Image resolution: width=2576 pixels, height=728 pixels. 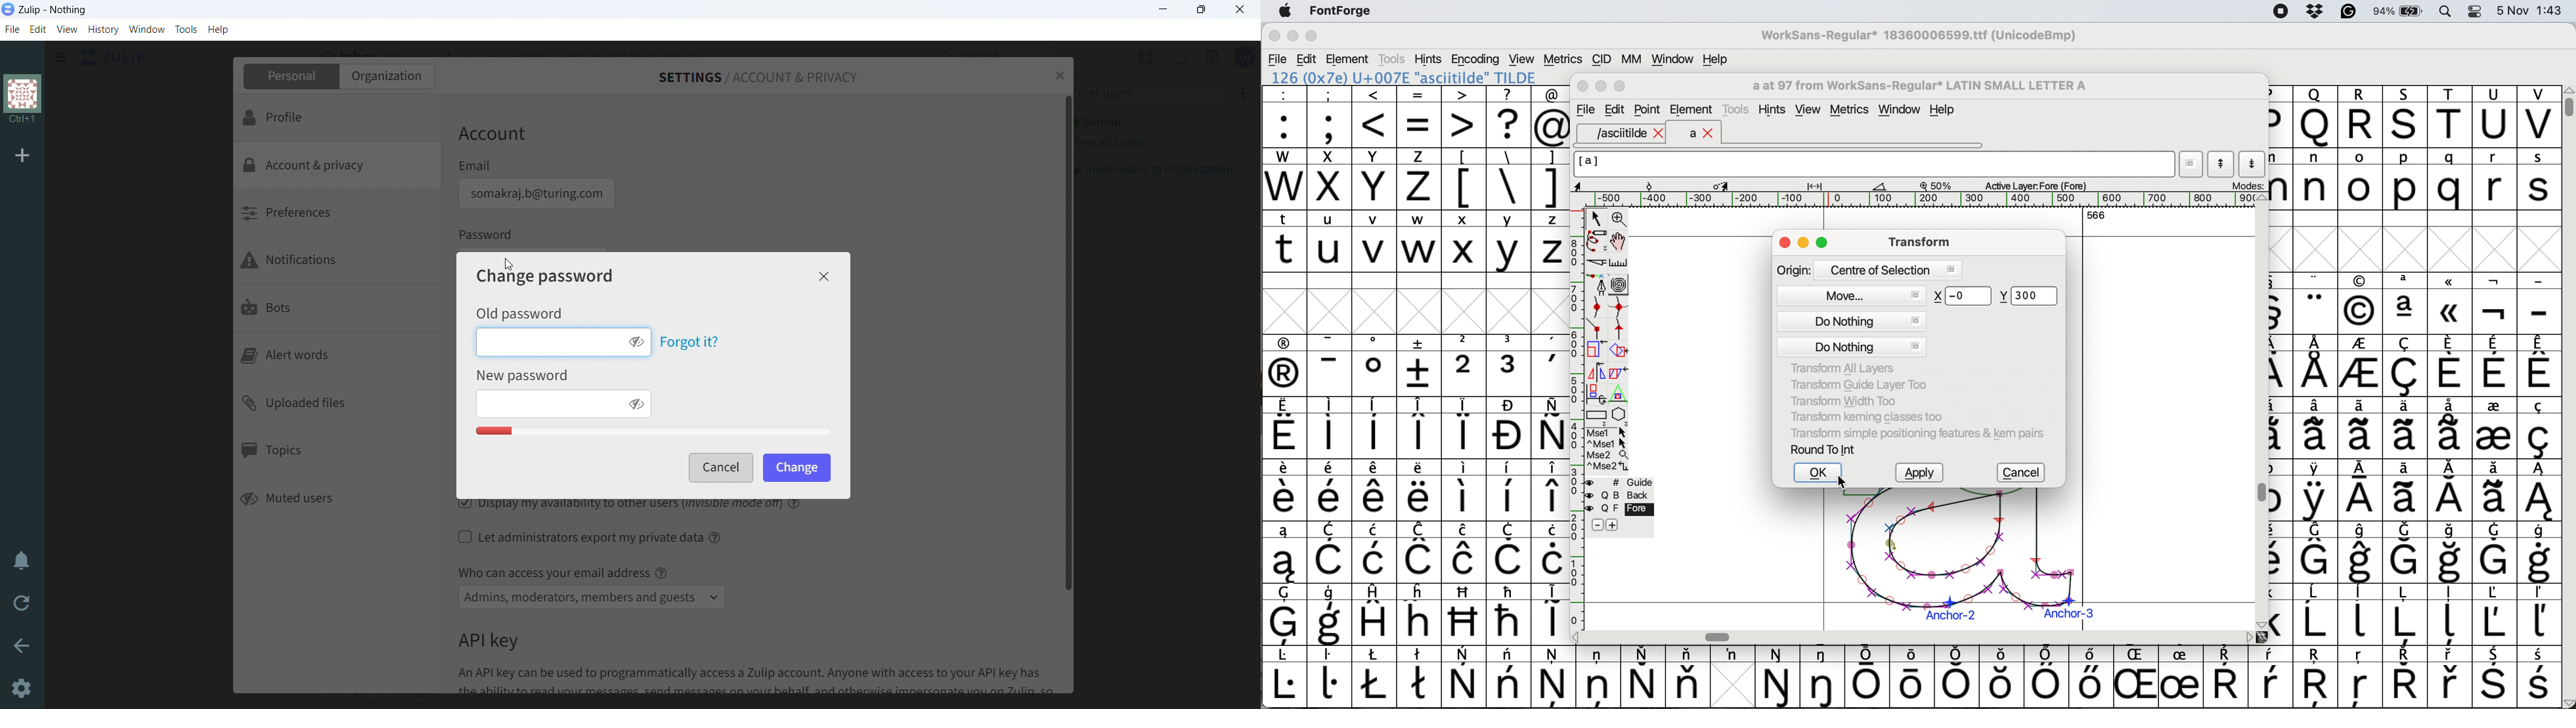 I want to click on symbol, so click(x=1510, y=553).